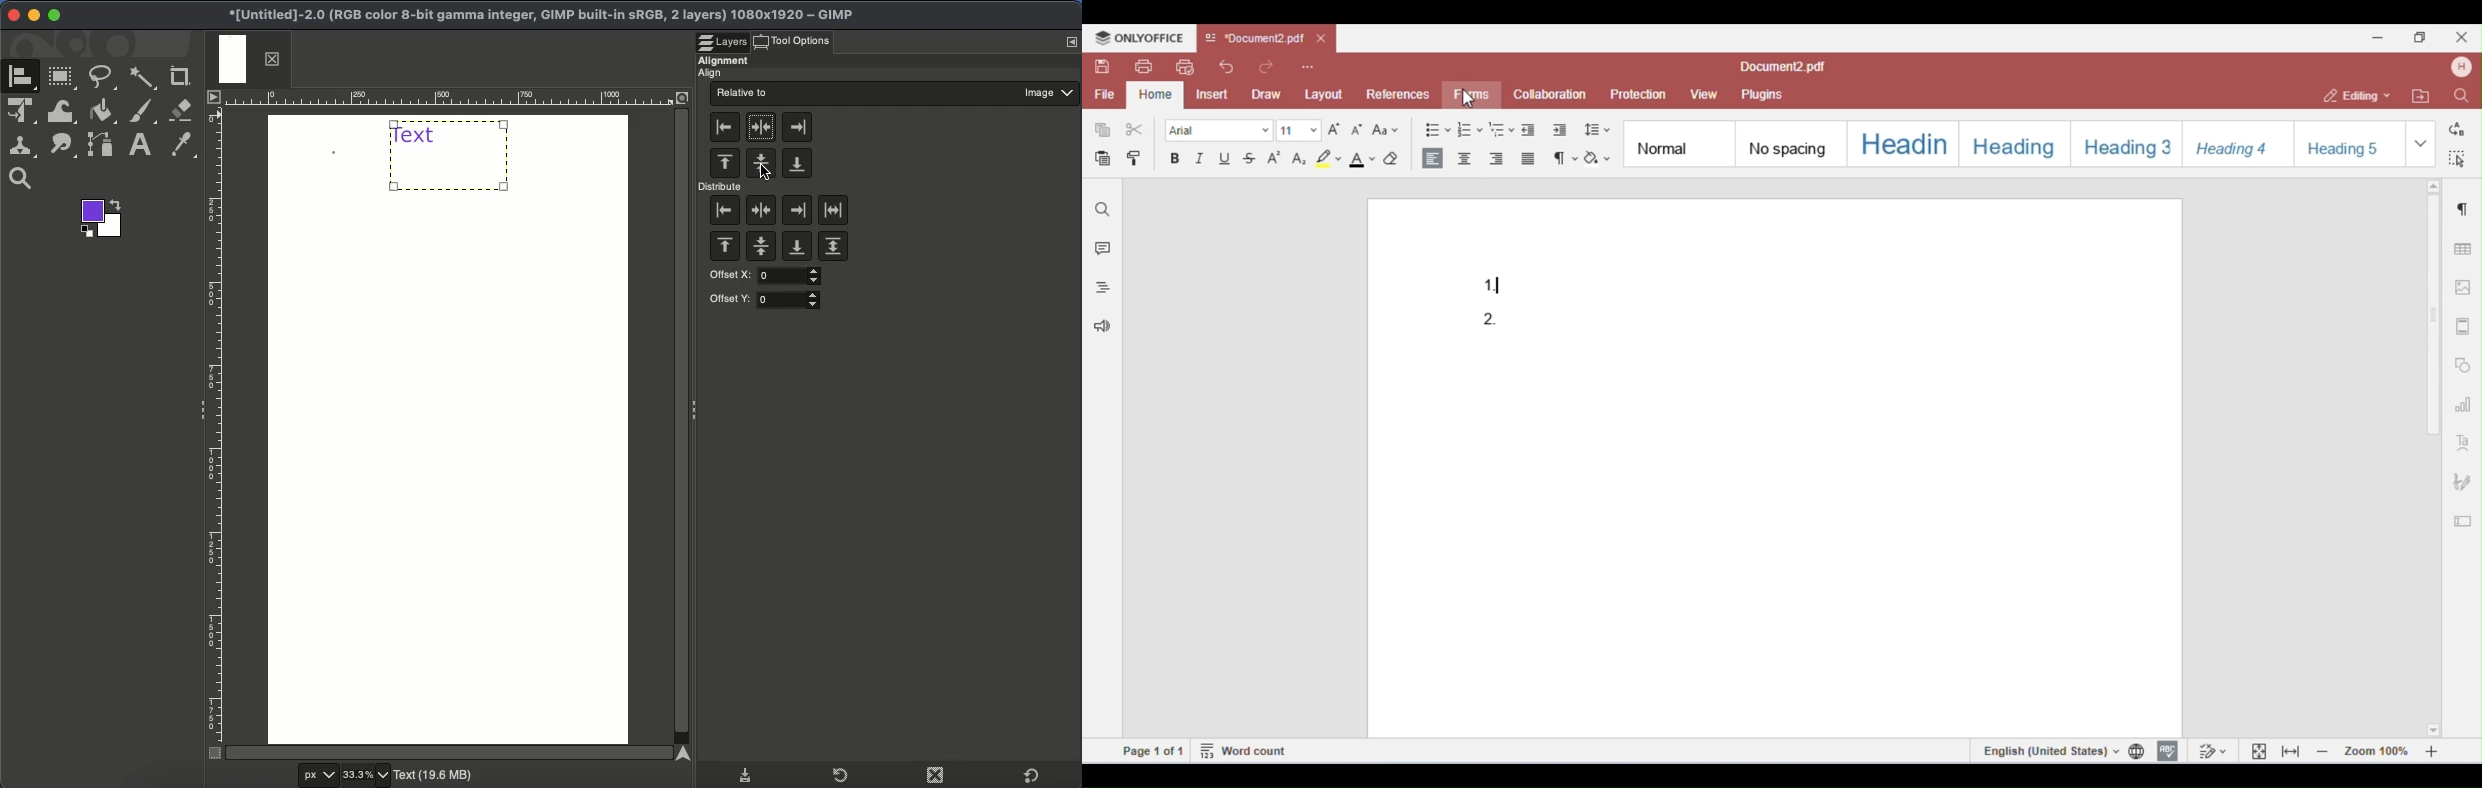  I want to click on Minimize, so click(34, 16).